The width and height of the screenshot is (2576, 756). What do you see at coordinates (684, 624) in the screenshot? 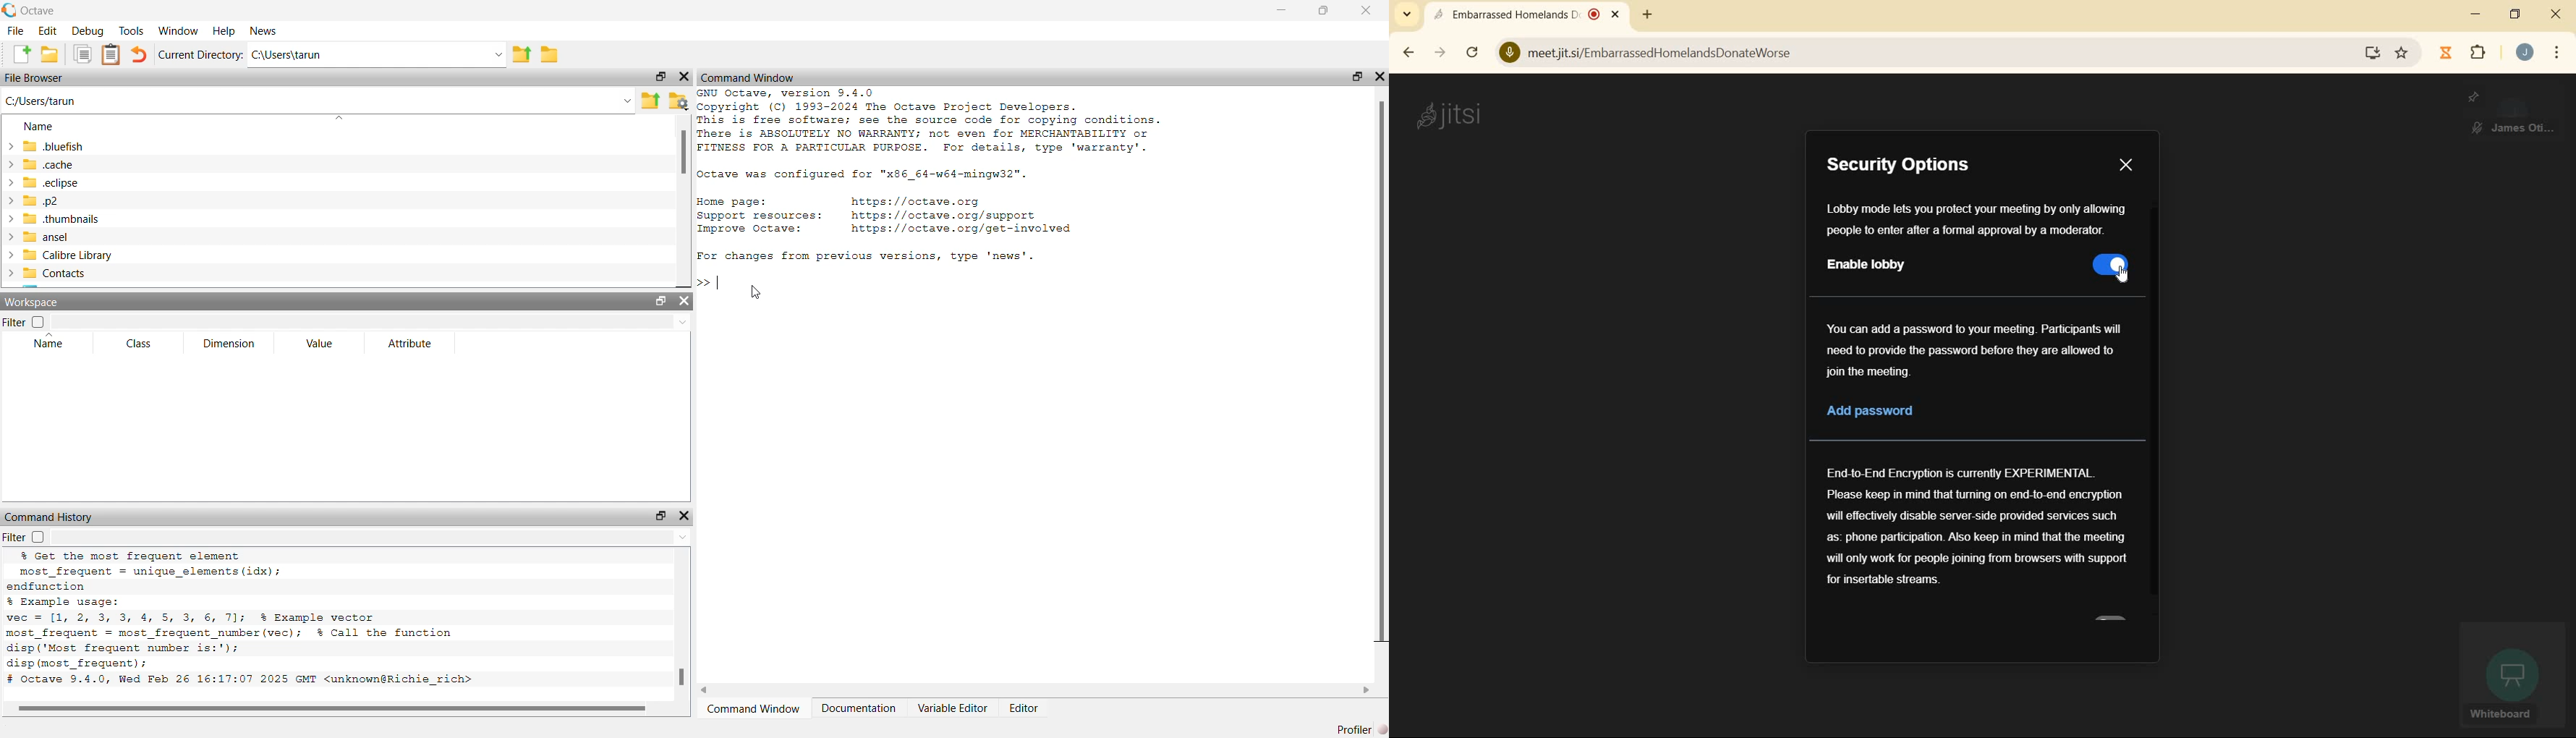
I see `vertical scroll bar` at bounding box center [684, 624].